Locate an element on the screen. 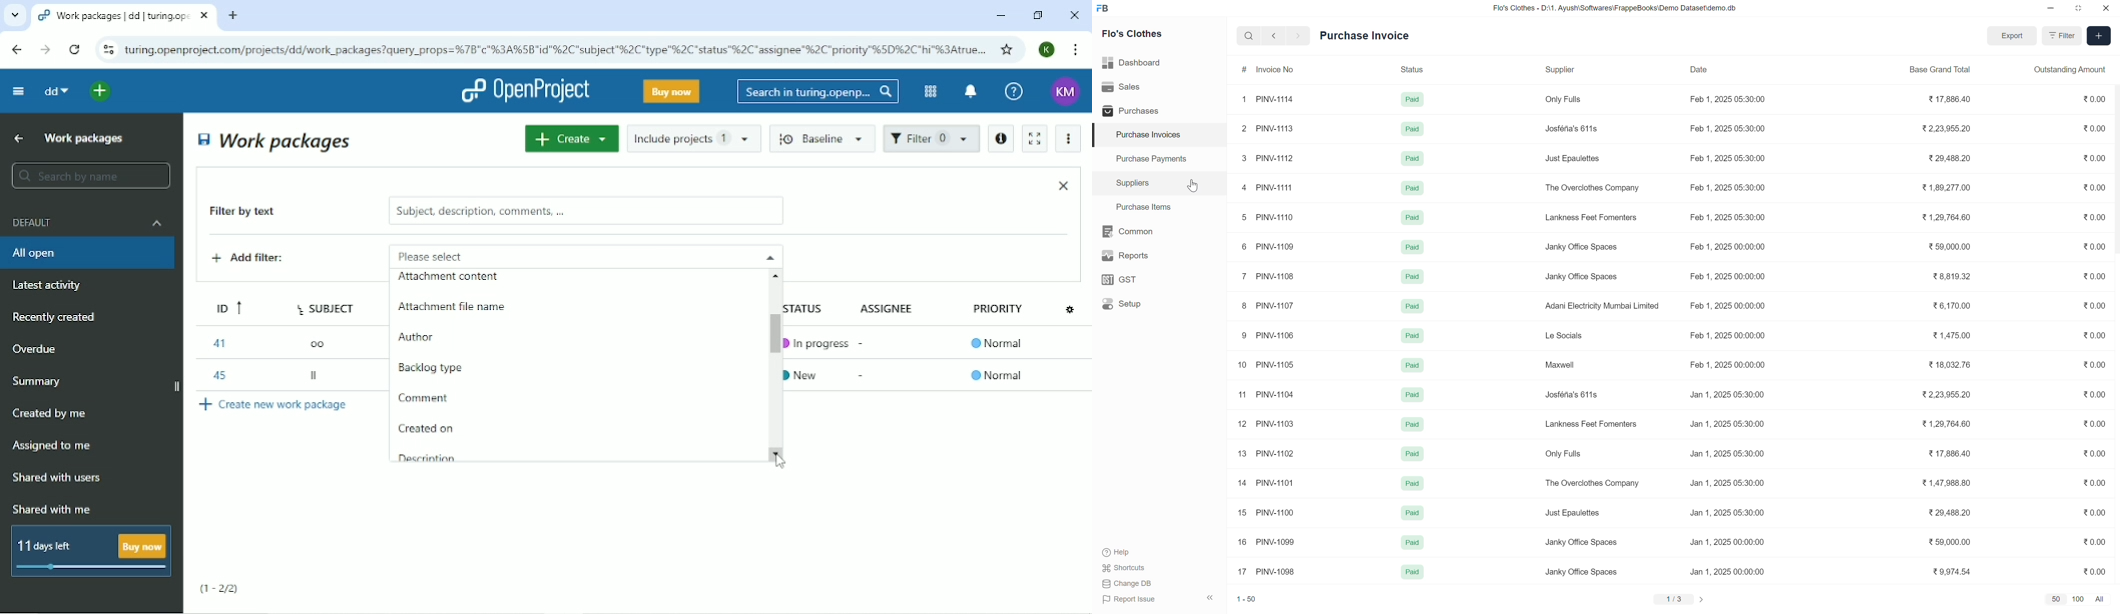 The height and width of the screenshot is (616, 2128). Jan 1, 2025 05:30:00 is located at coordinates (1729, 514).